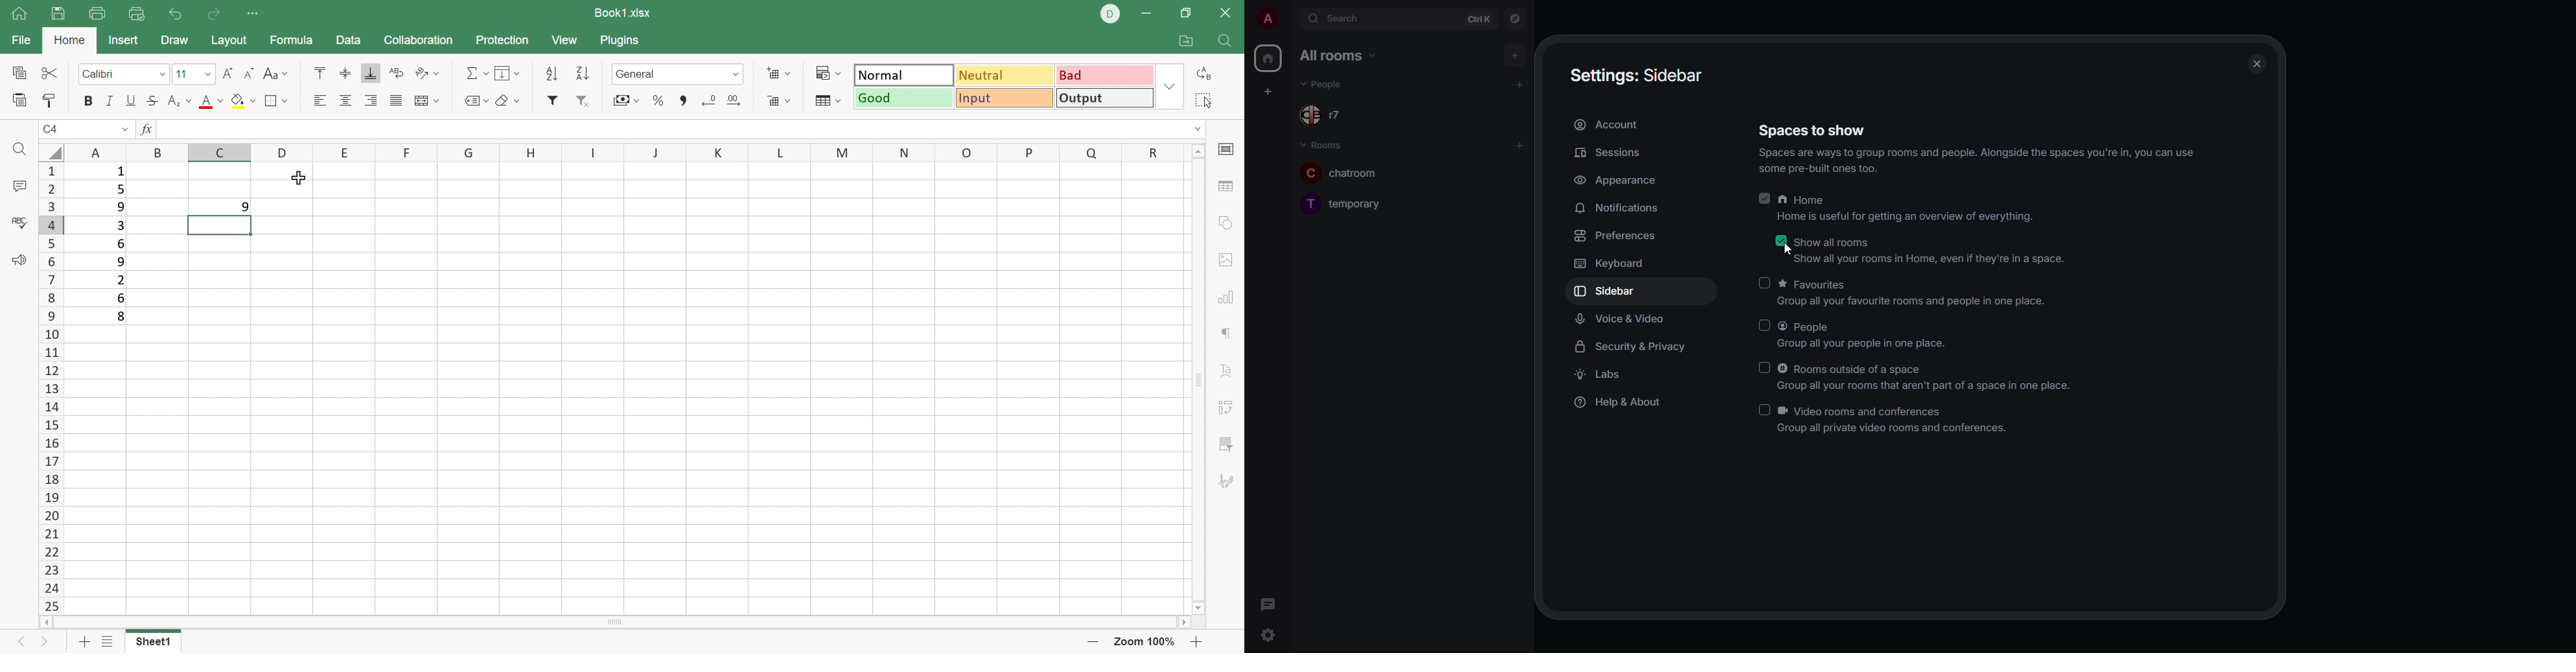 This screenshot has height=672, width=2576. What do you see at coordinates (275, 100) in the screenshot?
I see `Borders` at bounding box center [275, 100].